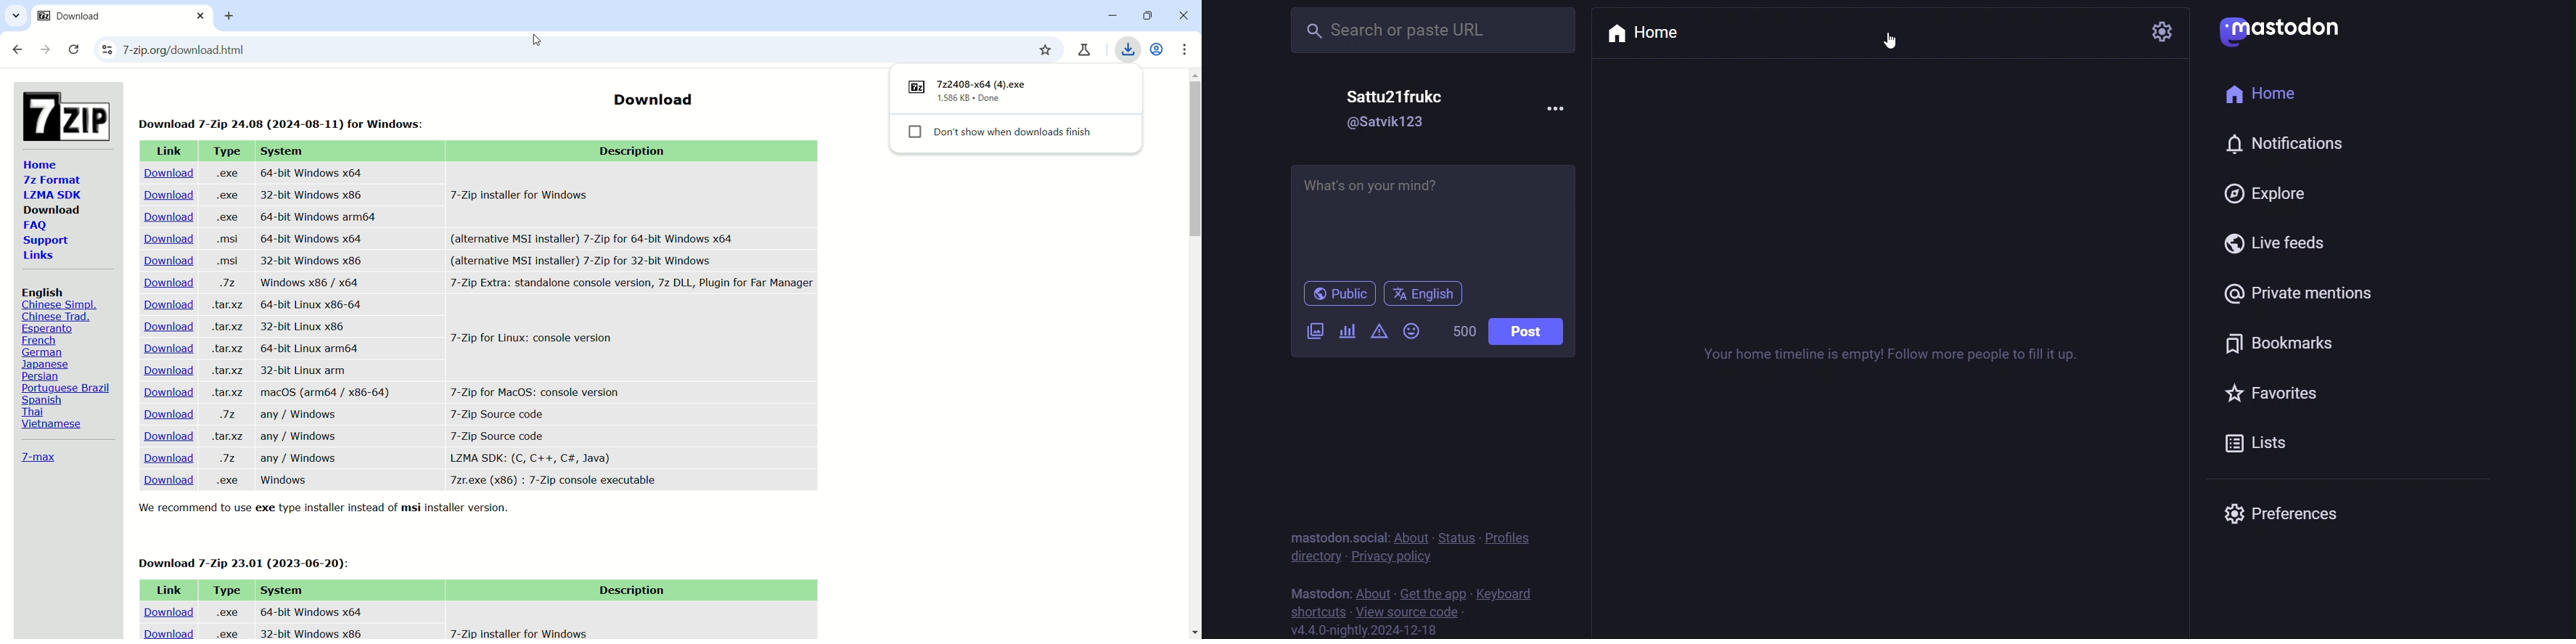 This screenshot has width=2576, height=644. What do you see at coordinates (1379, 330) in the screenshot?
I see `content warning` at bounding box center [1379, 330].